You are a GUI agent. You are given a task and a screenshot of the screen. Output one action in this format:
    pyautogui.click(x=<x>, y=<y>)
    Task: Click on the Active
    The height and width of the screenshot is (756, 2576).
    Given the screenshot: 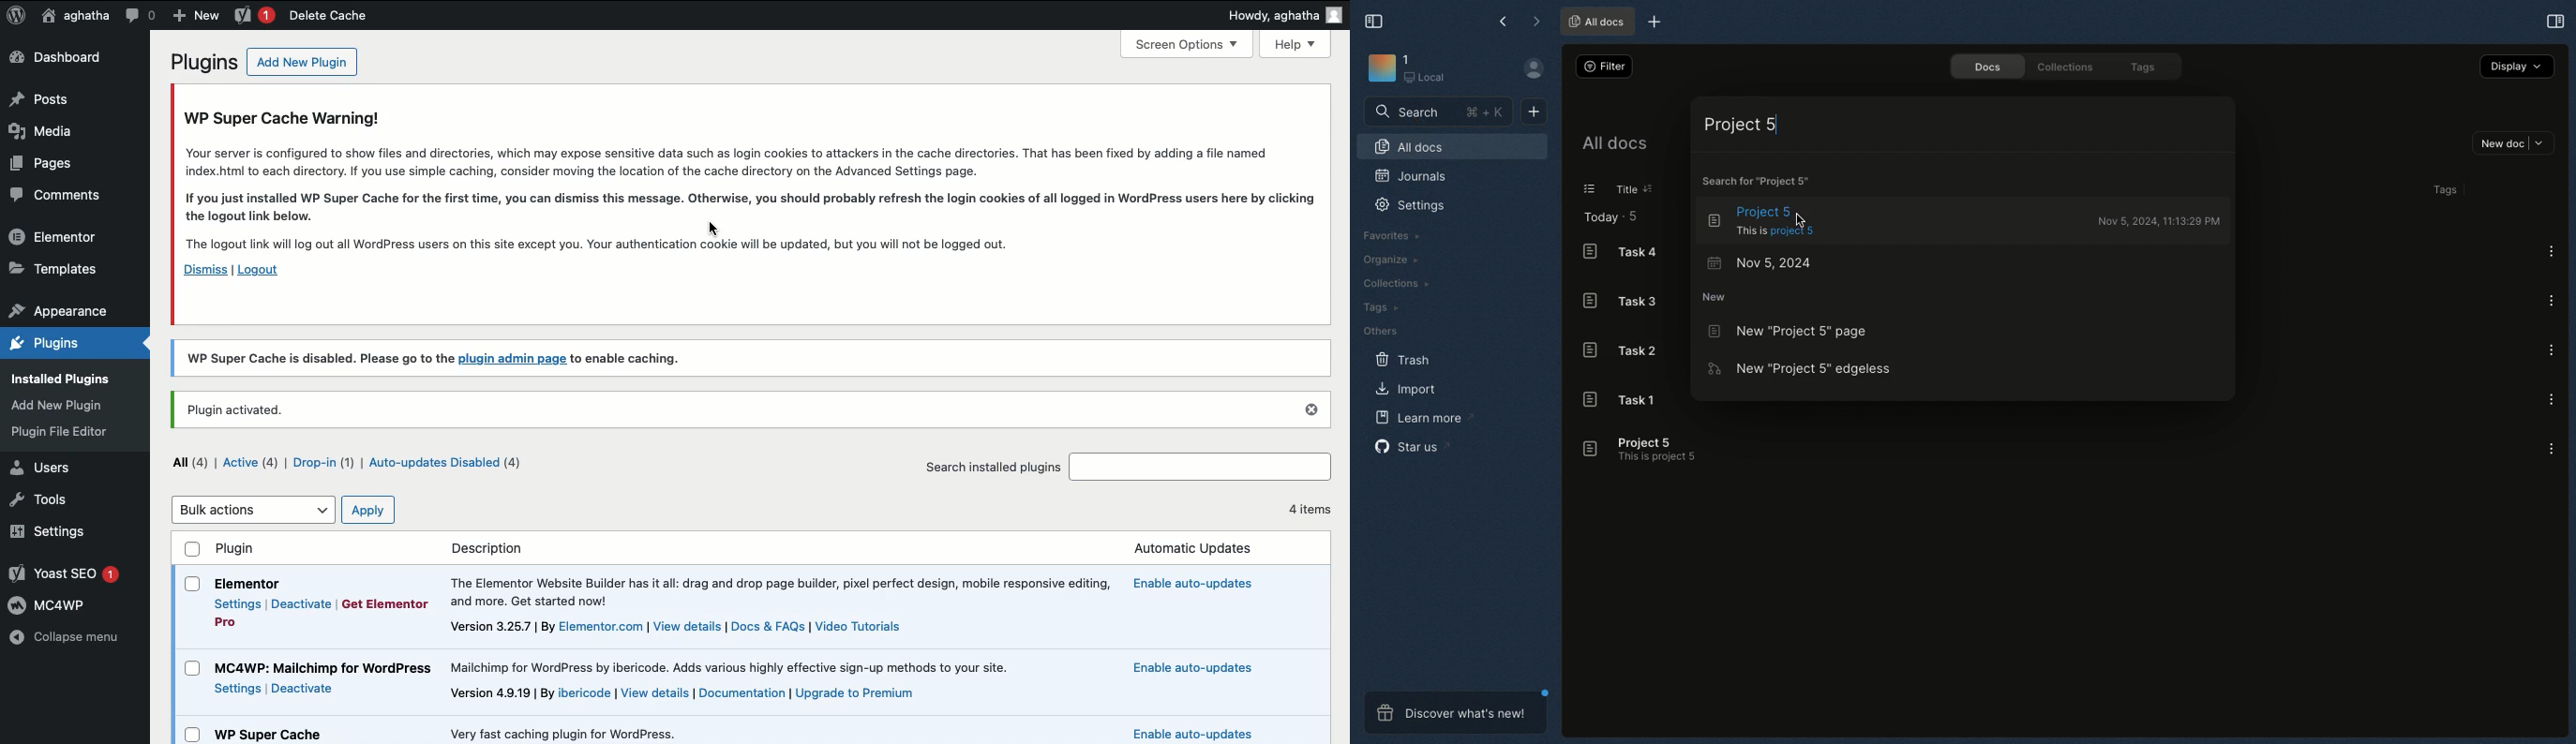 What is the action you would take?
    pyautogui.click(x=250, y=463)
    